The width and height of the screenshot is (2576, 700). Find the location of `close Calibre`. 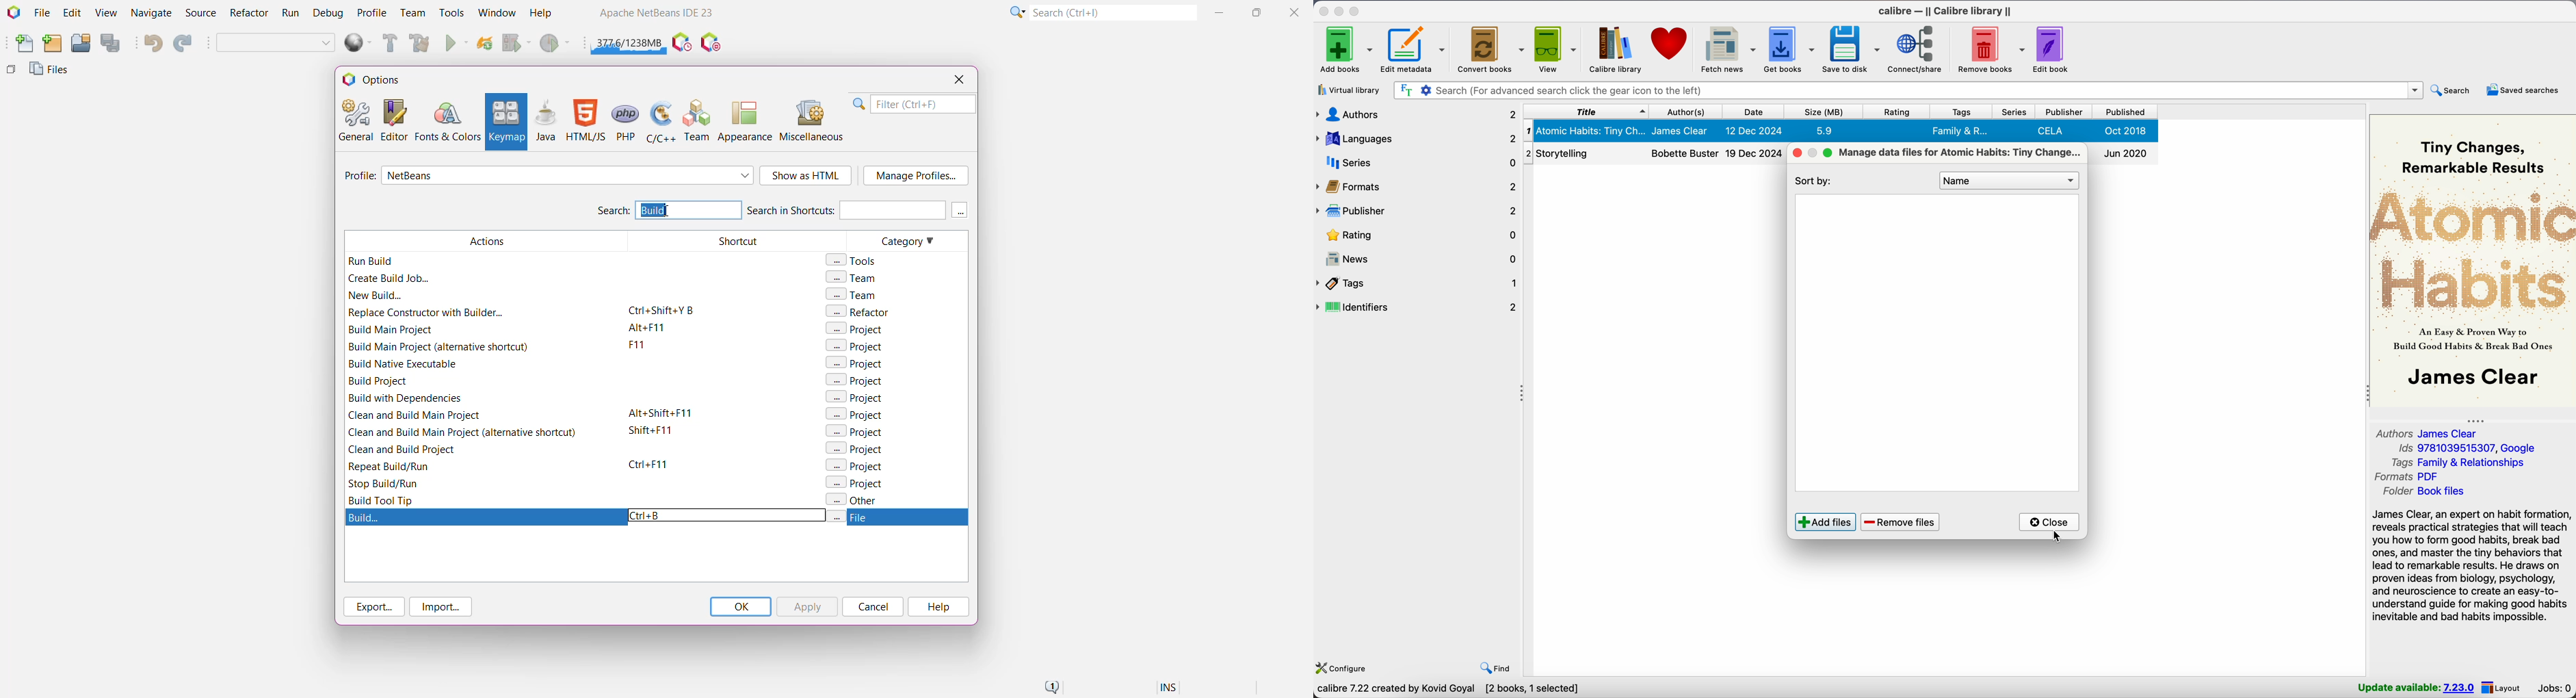

close Calibre is located at coordinates (1322, 10).